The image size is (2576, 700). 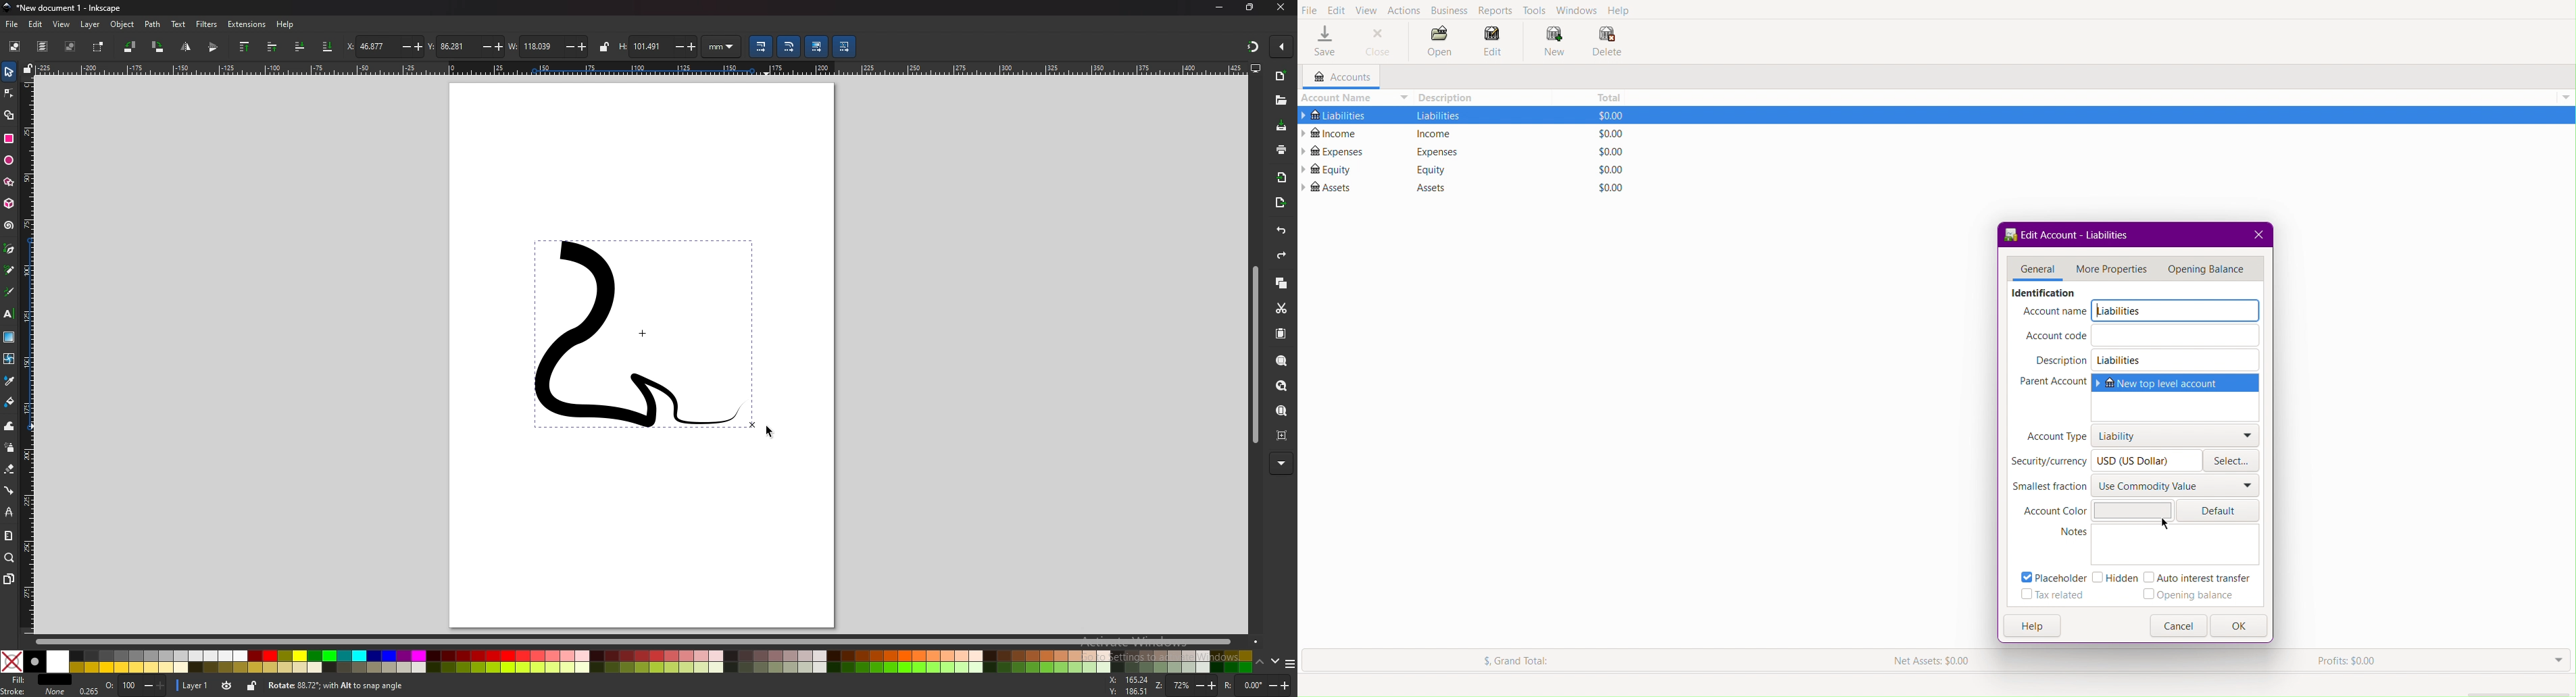 What do you see at coordinates (9, 138) in the screenshot?
I see `rectangle` at bounding box center [9, 138].